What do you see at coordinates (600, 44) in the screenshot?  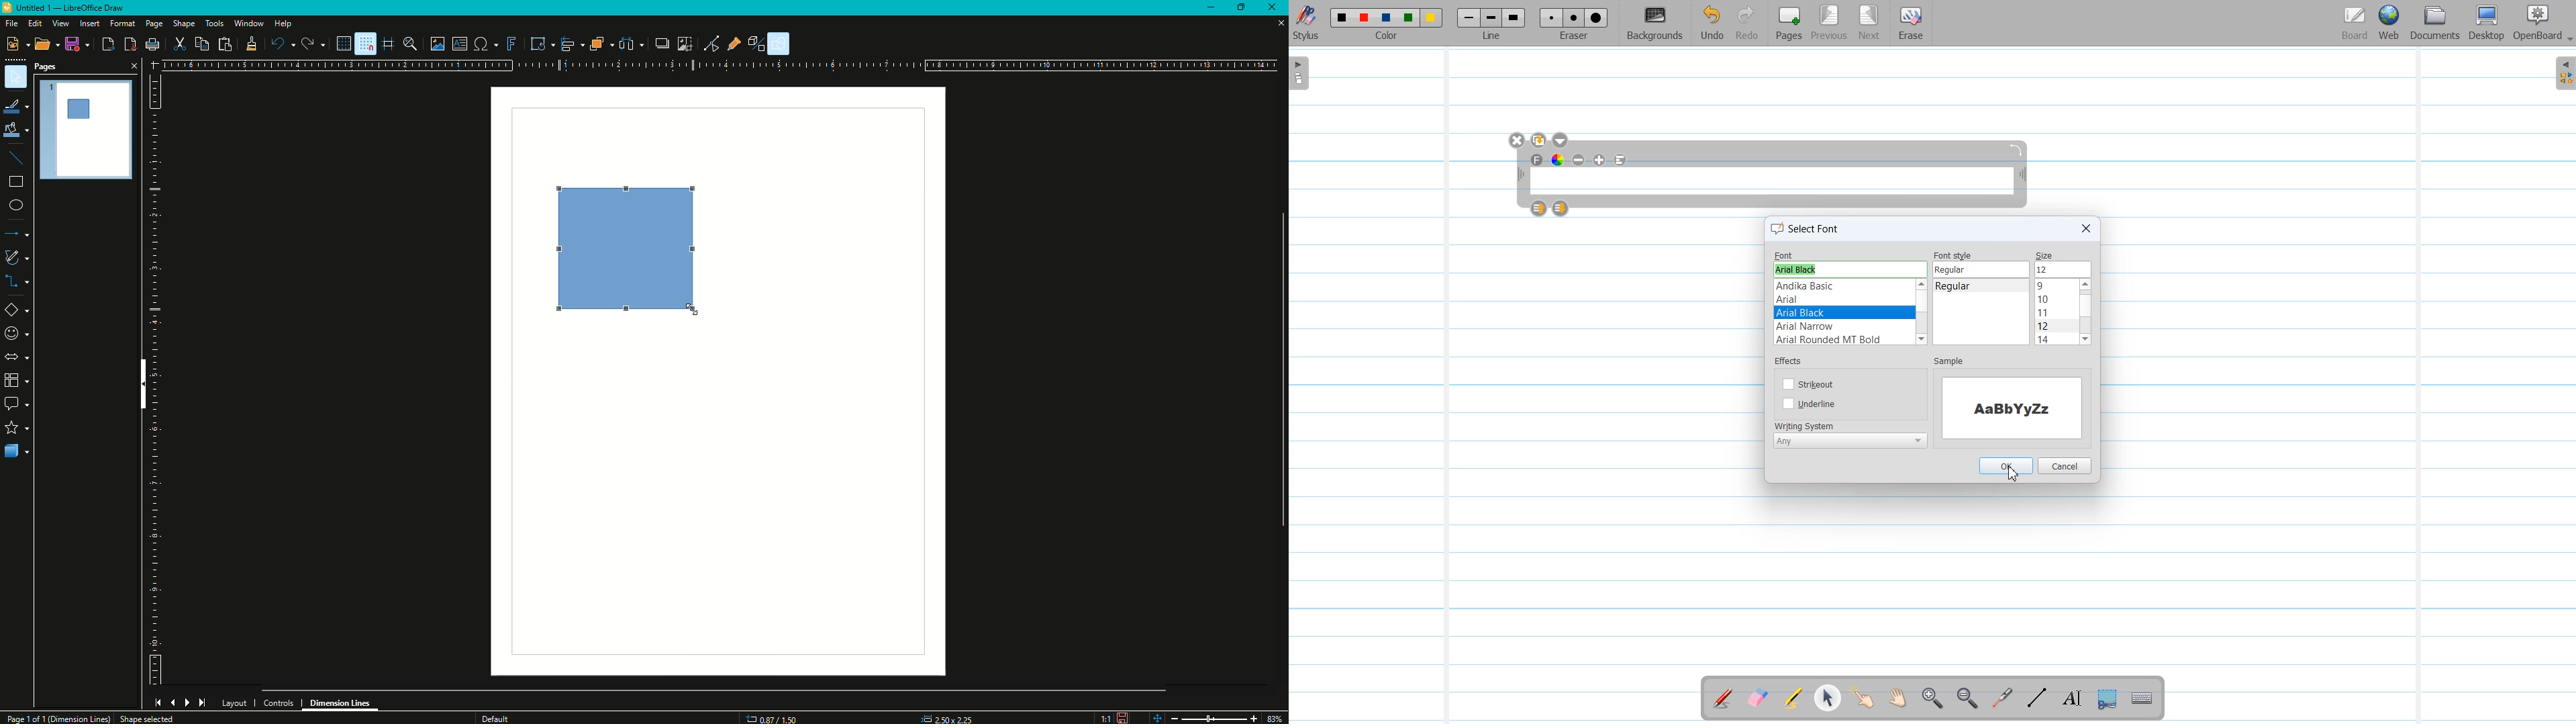 I see `Arrange` at bounding box center [600, 44].